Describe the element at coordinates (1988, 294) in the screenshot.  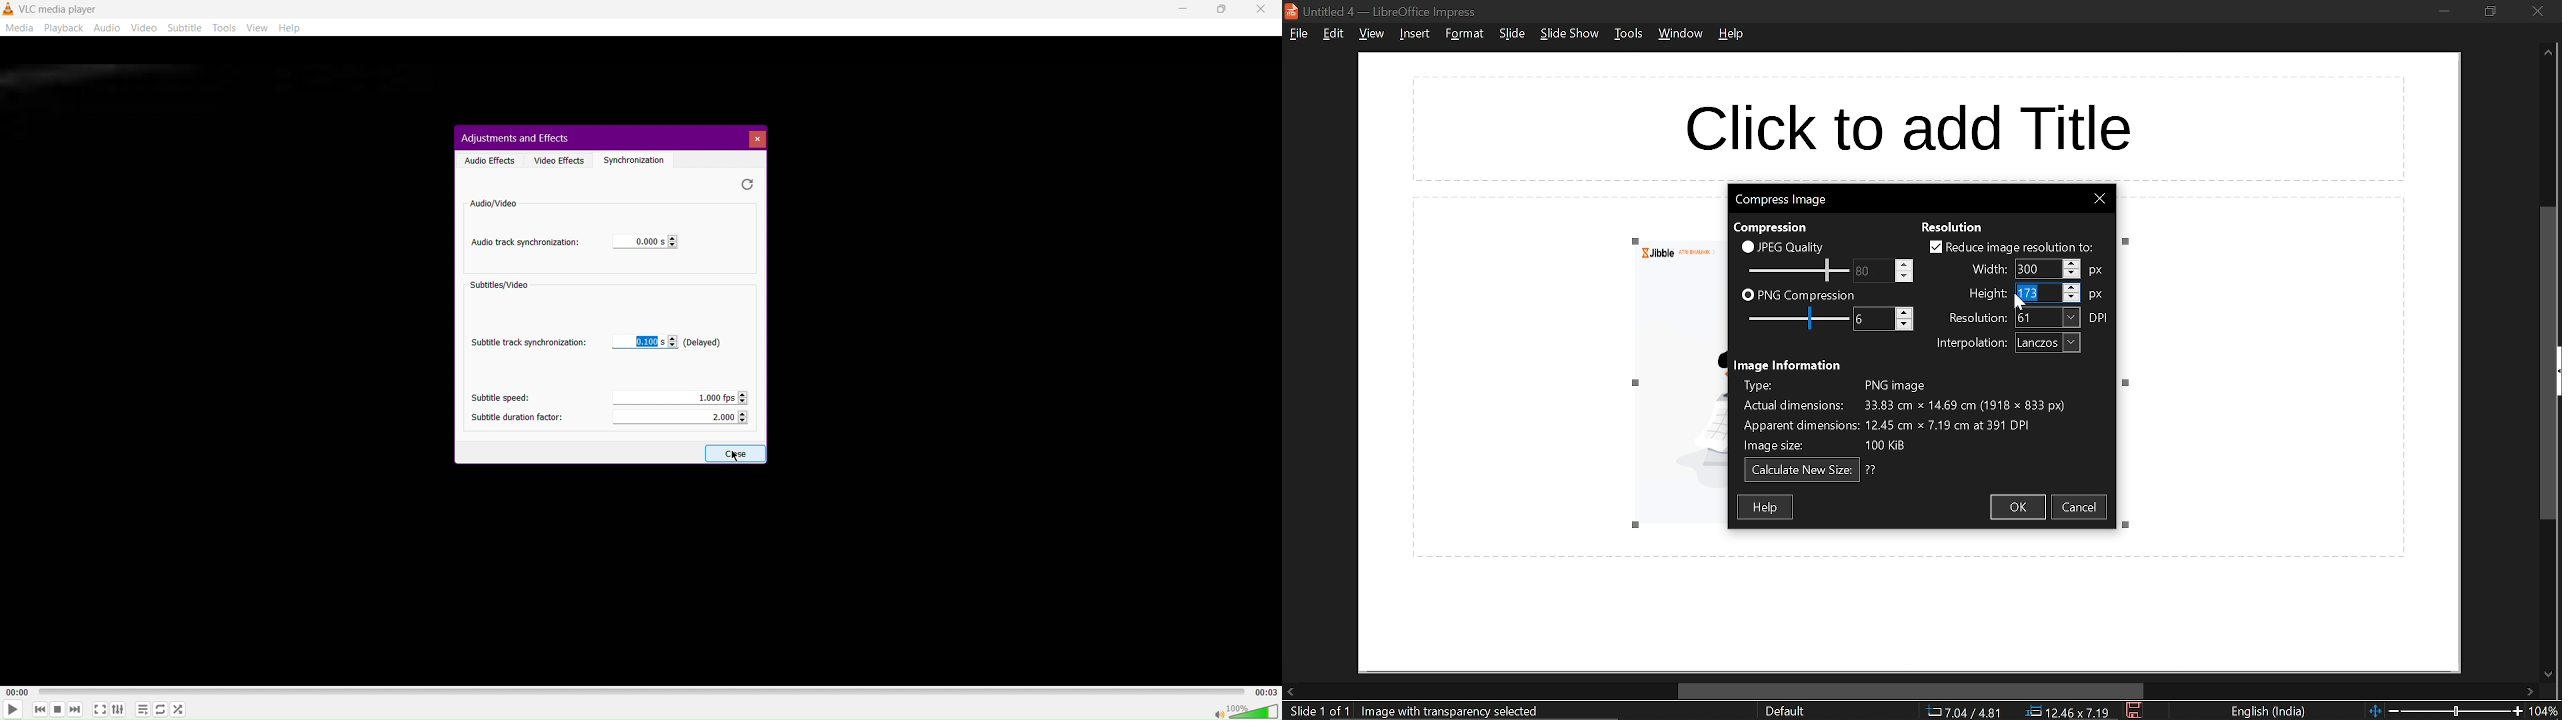
I see `text` at that location.